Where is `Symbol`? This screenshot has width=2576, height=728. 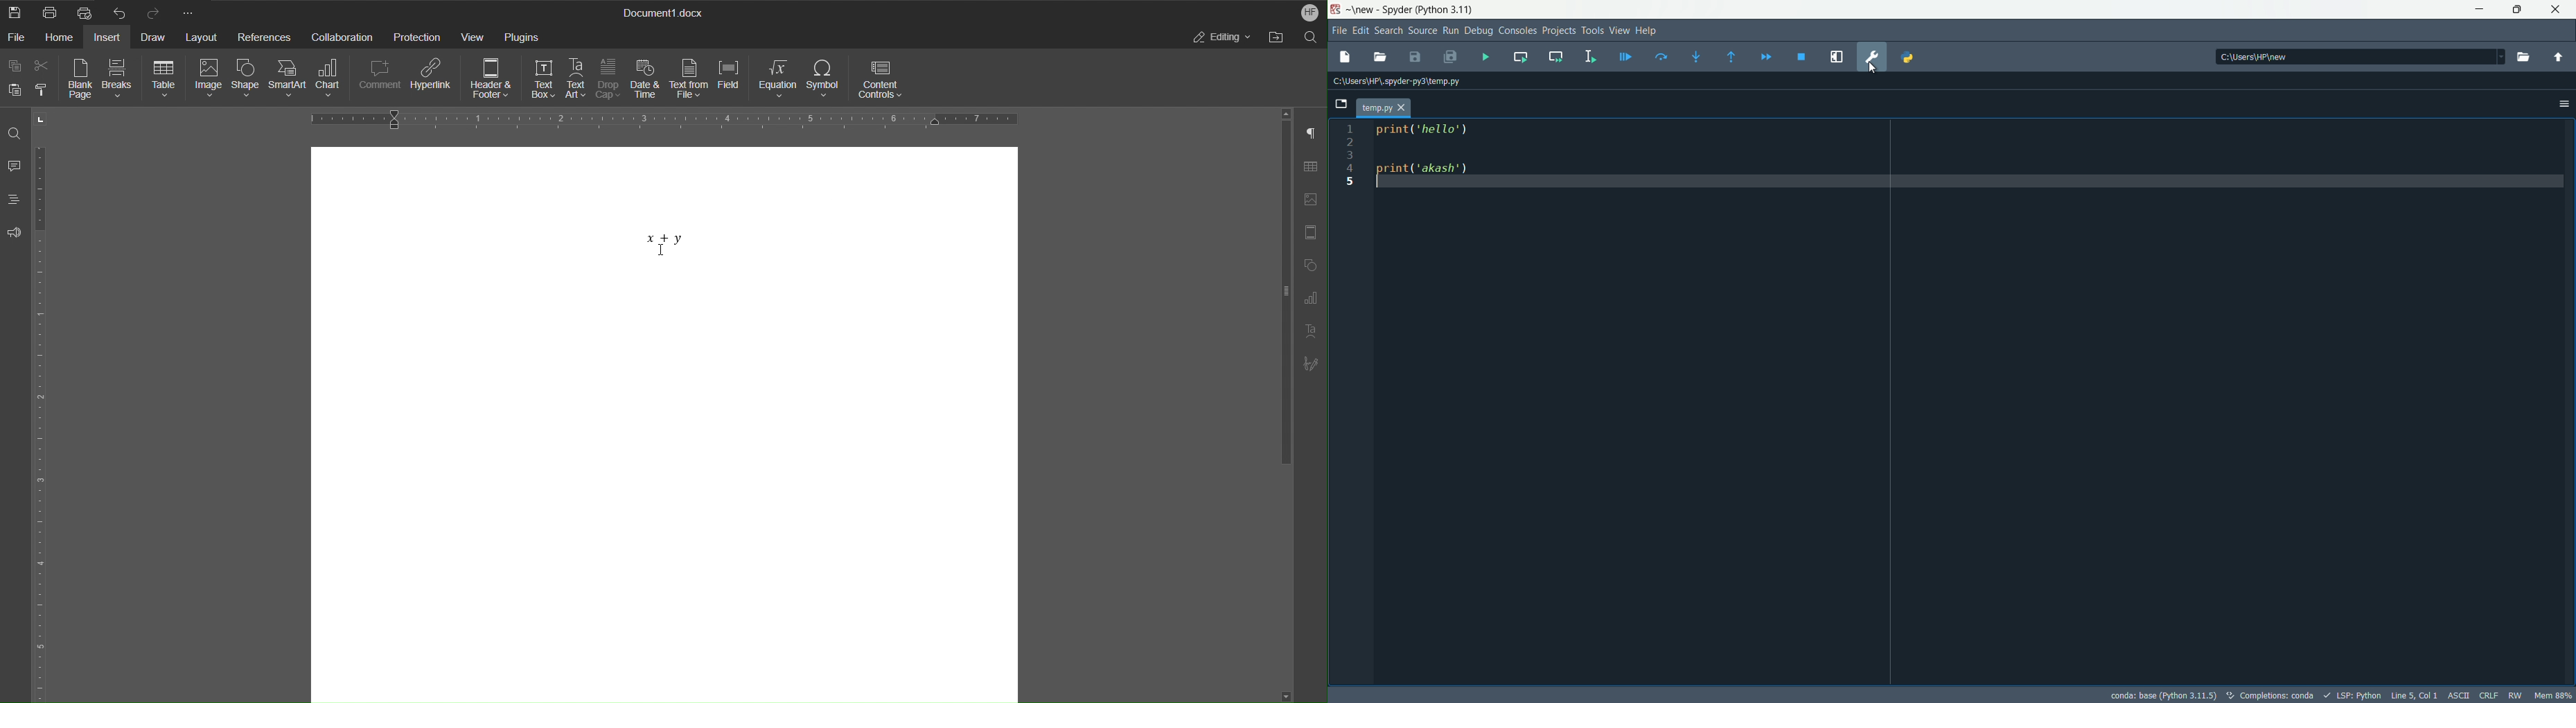
Symbol is located at coordinates (824, 79).